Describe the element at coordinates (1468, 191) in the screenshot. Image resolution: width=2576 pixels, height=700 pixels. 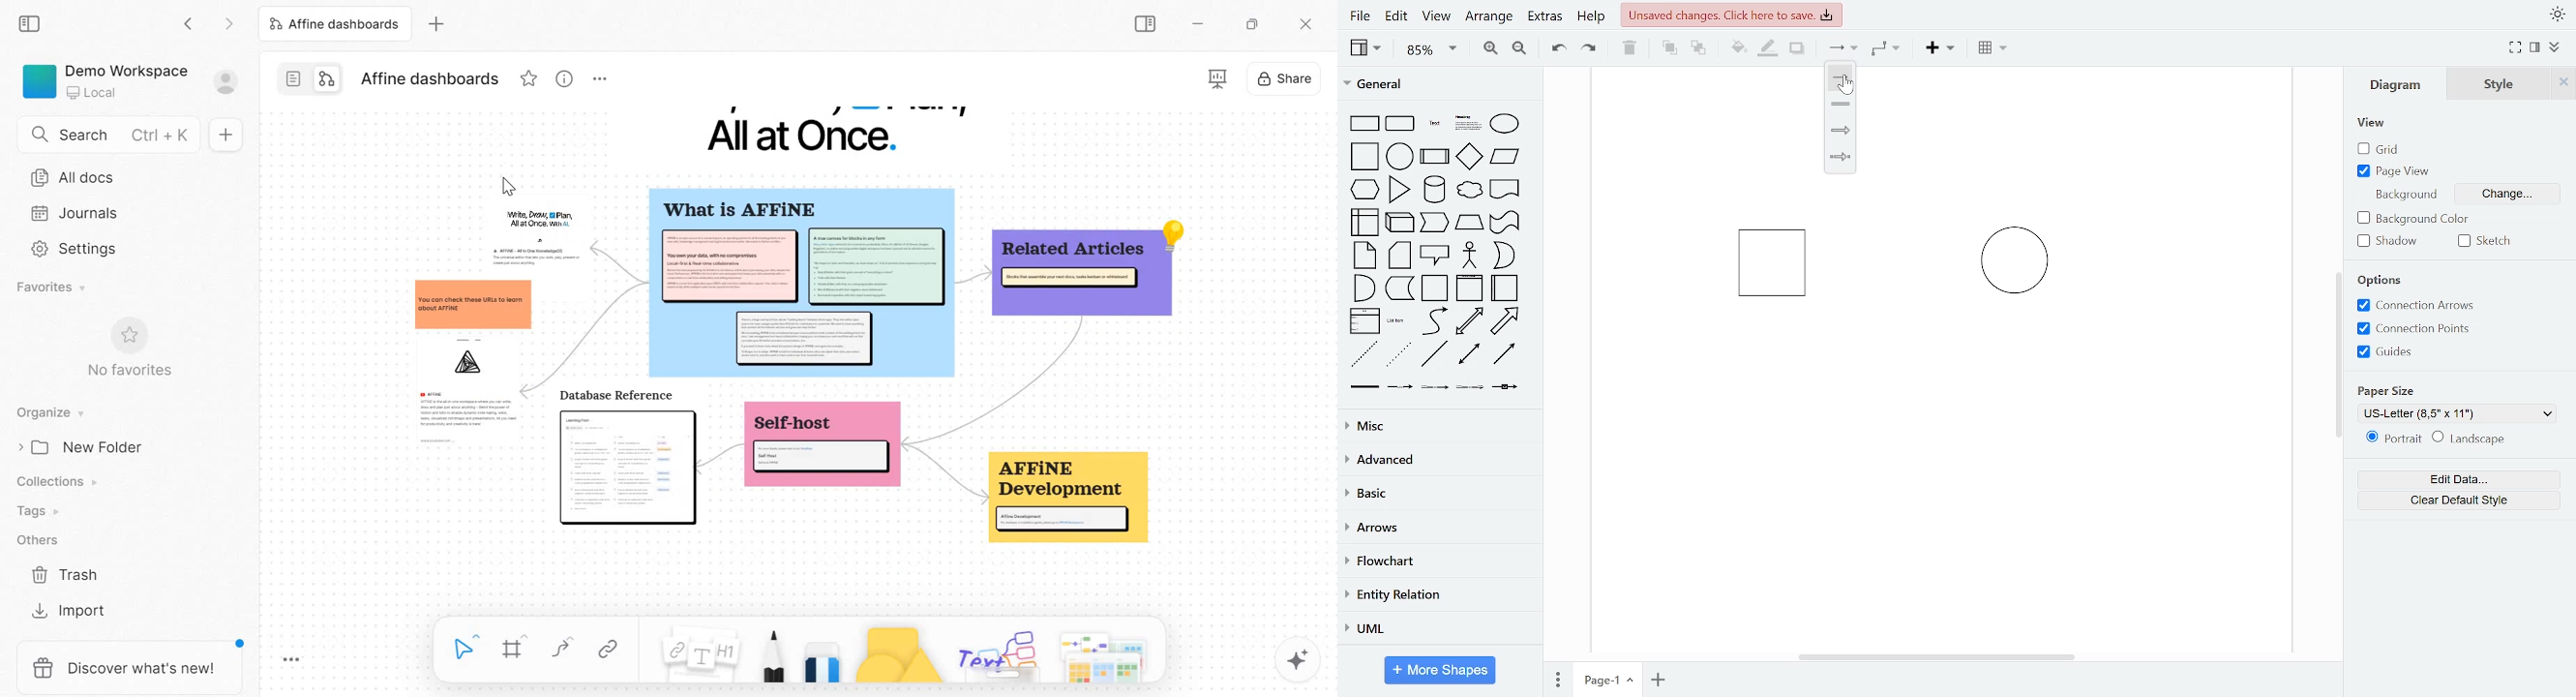
I see `cloud` at that location.